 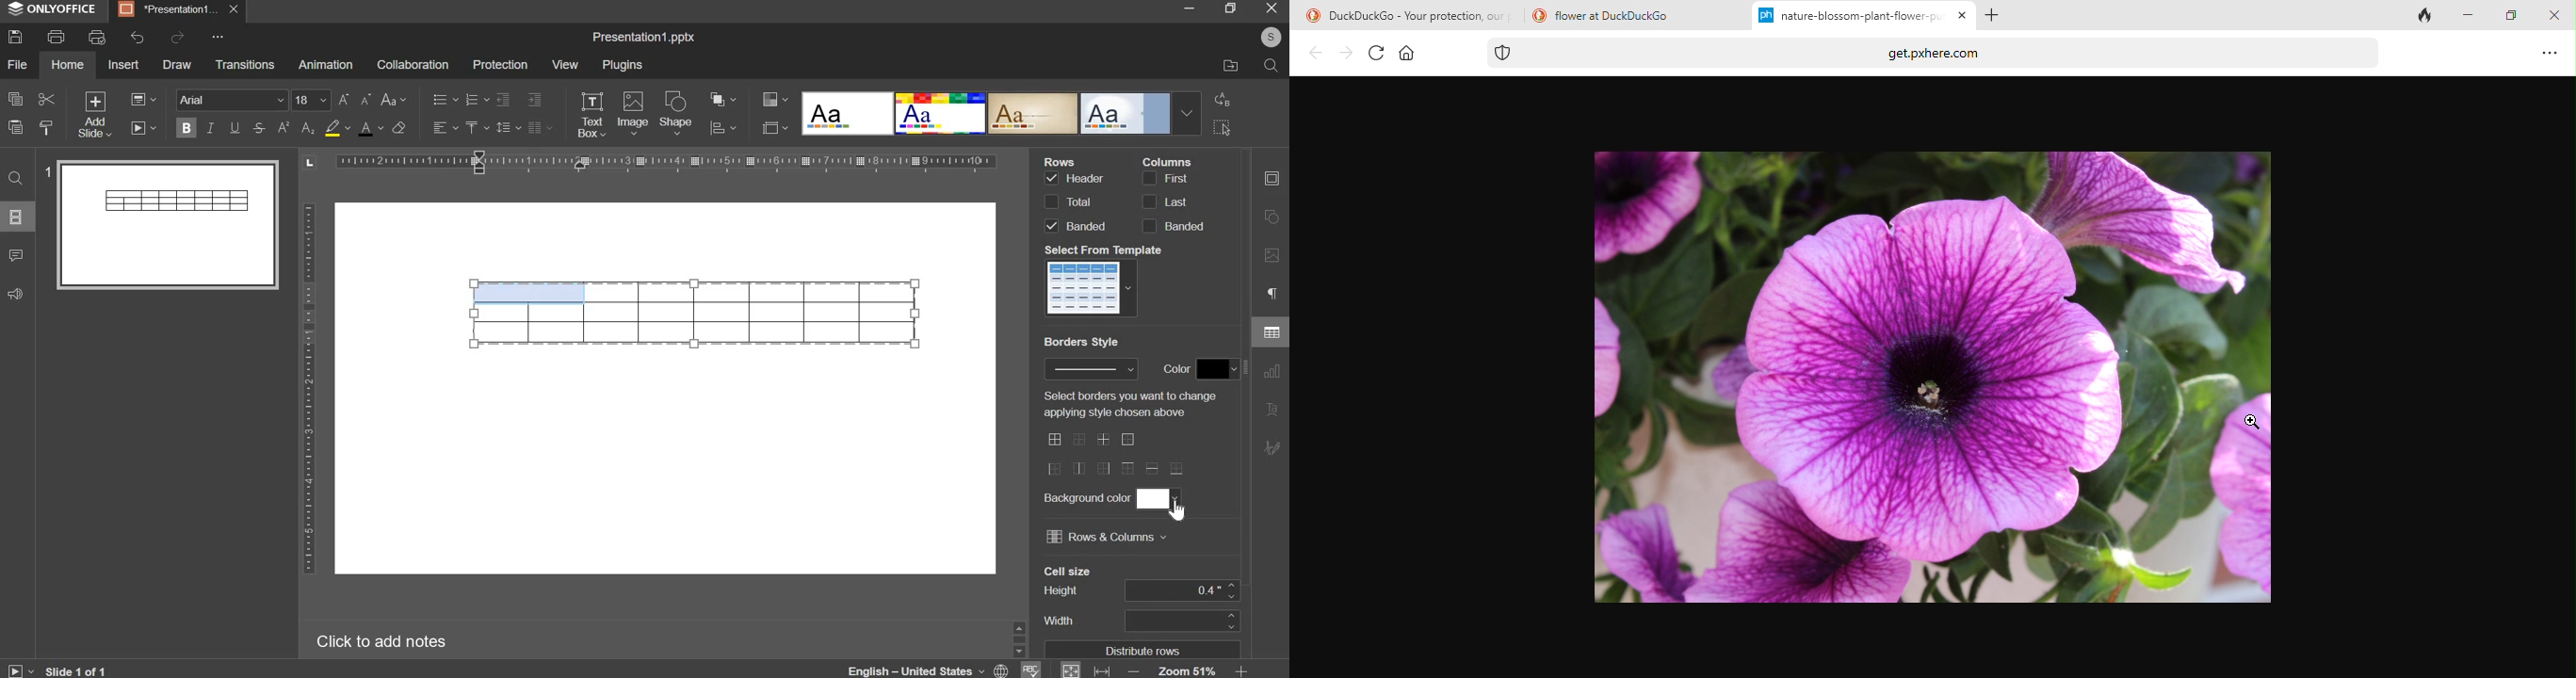 I want to click on justified, so click(x=540, y=128).